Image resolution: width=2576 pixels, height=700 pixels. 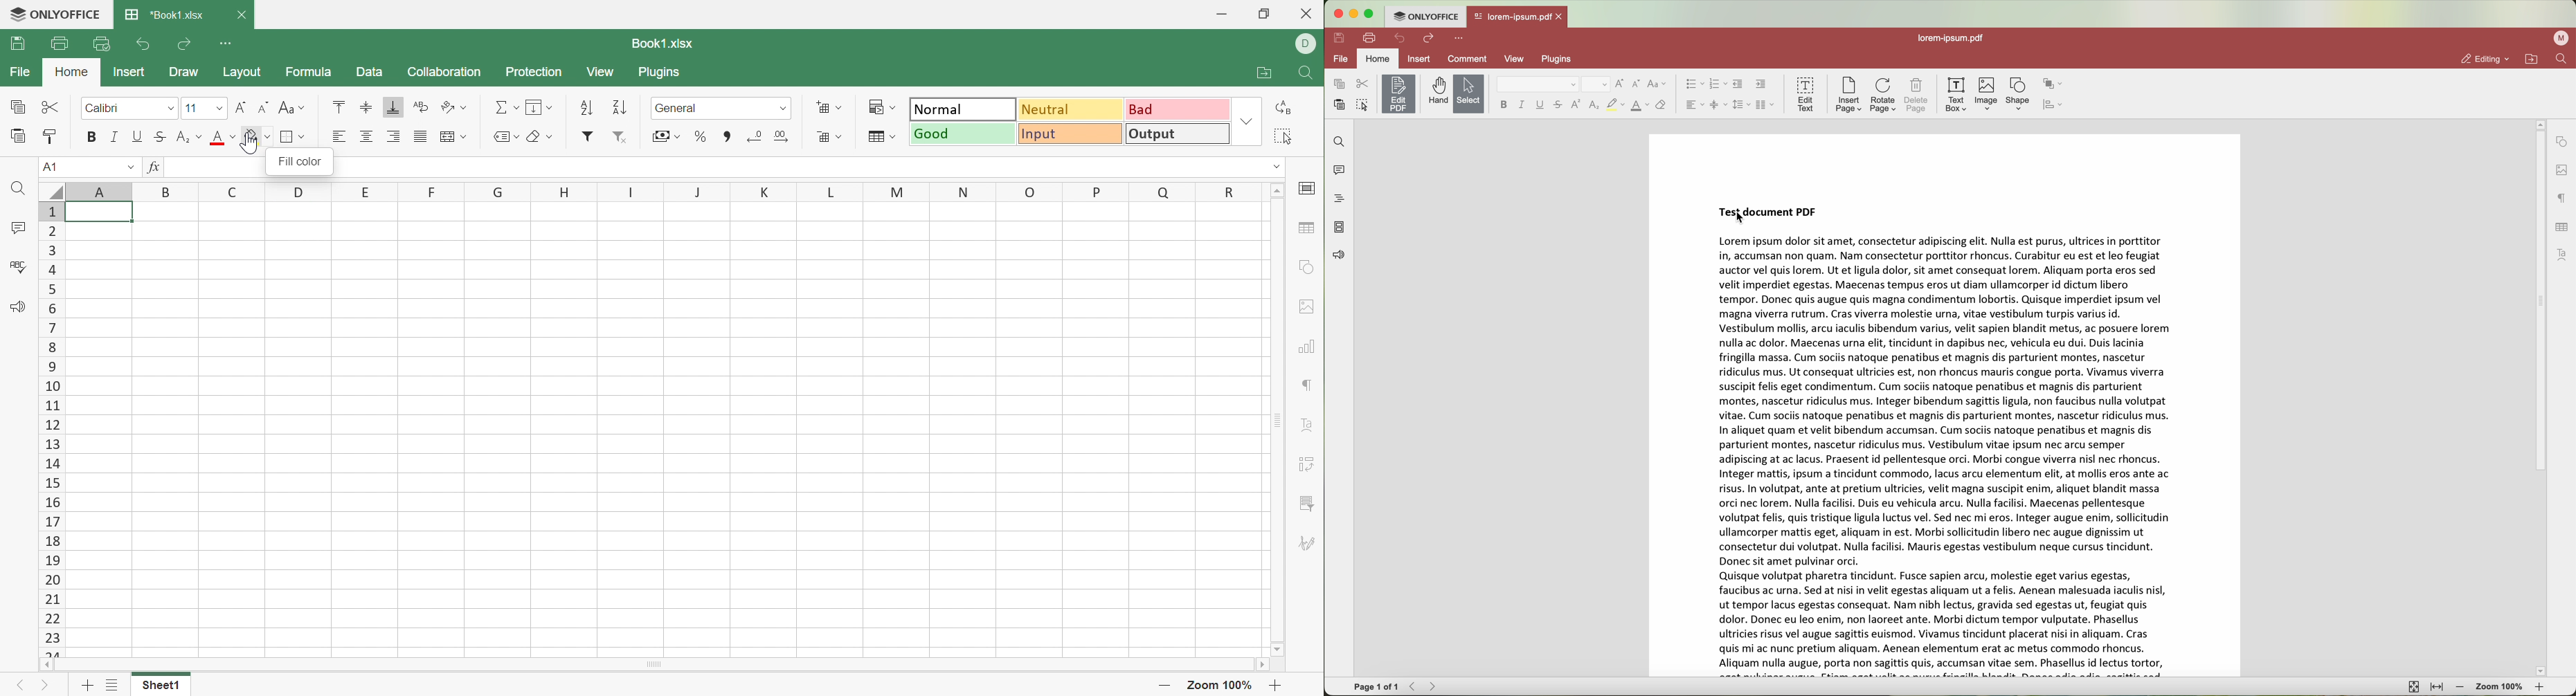 What do you see at coordinates (1954, 406) in the screenshot?
I see `Test document PDF` at bounding box center [1954, 406].